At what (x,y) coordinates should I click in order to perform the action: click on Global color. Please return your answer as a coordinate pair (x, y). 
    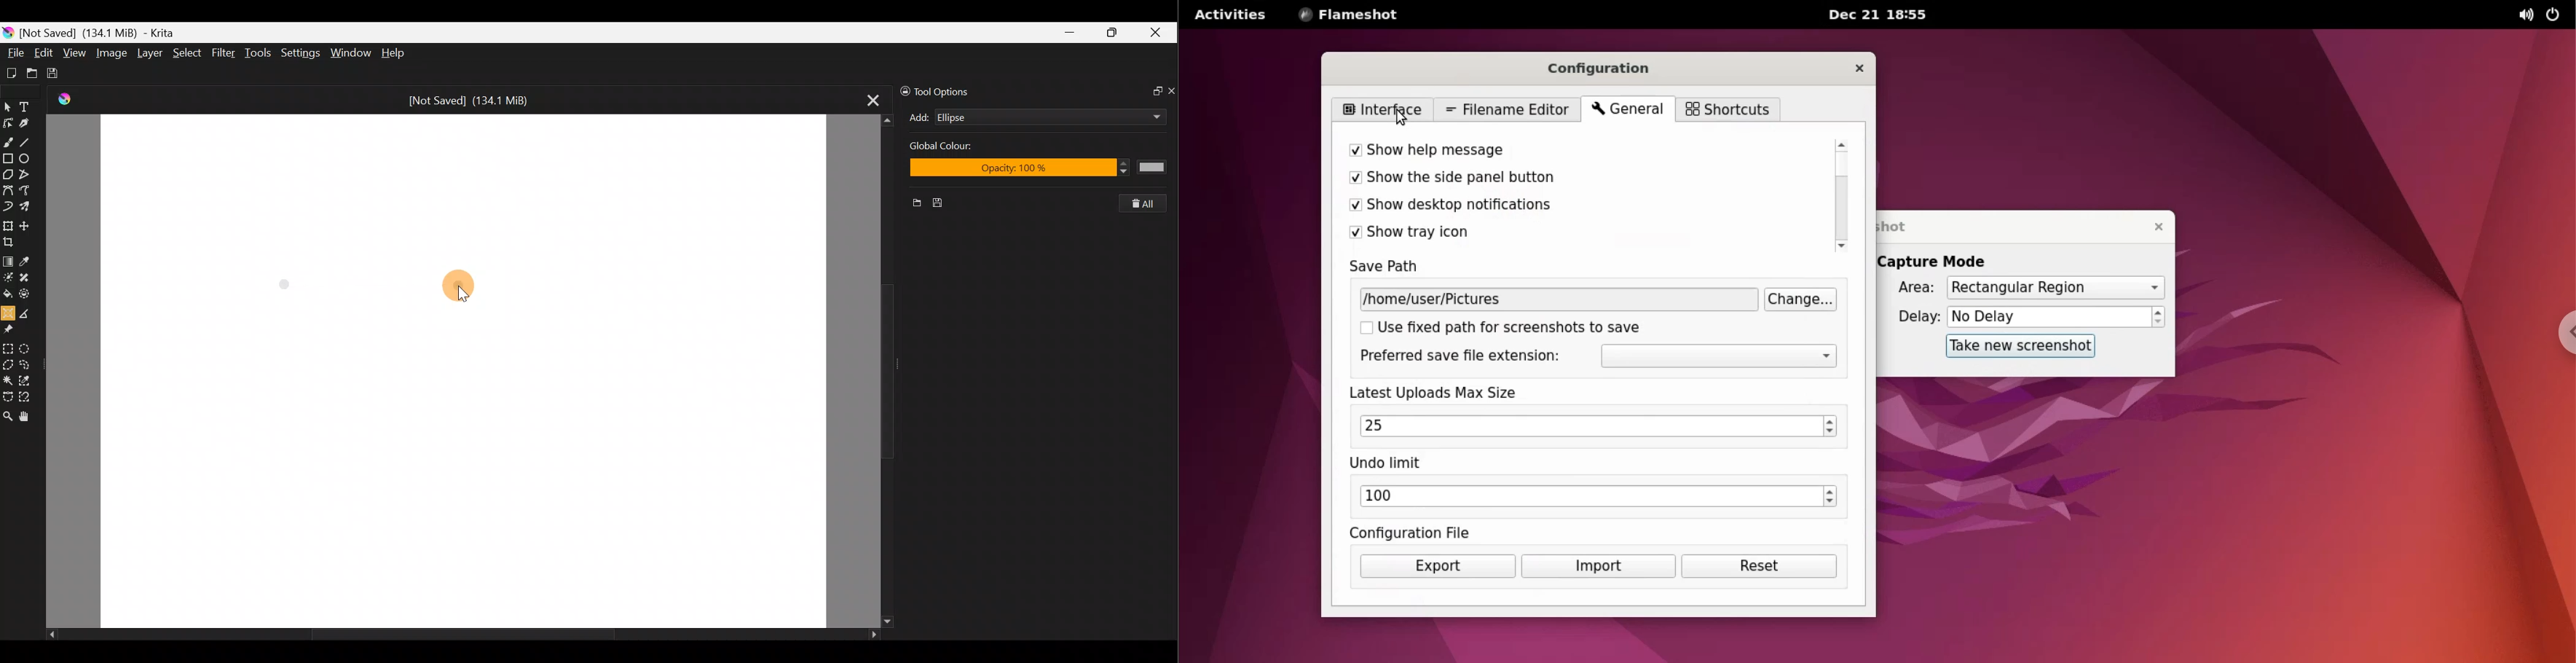
    Looking at the image, I should click on (957, 148).